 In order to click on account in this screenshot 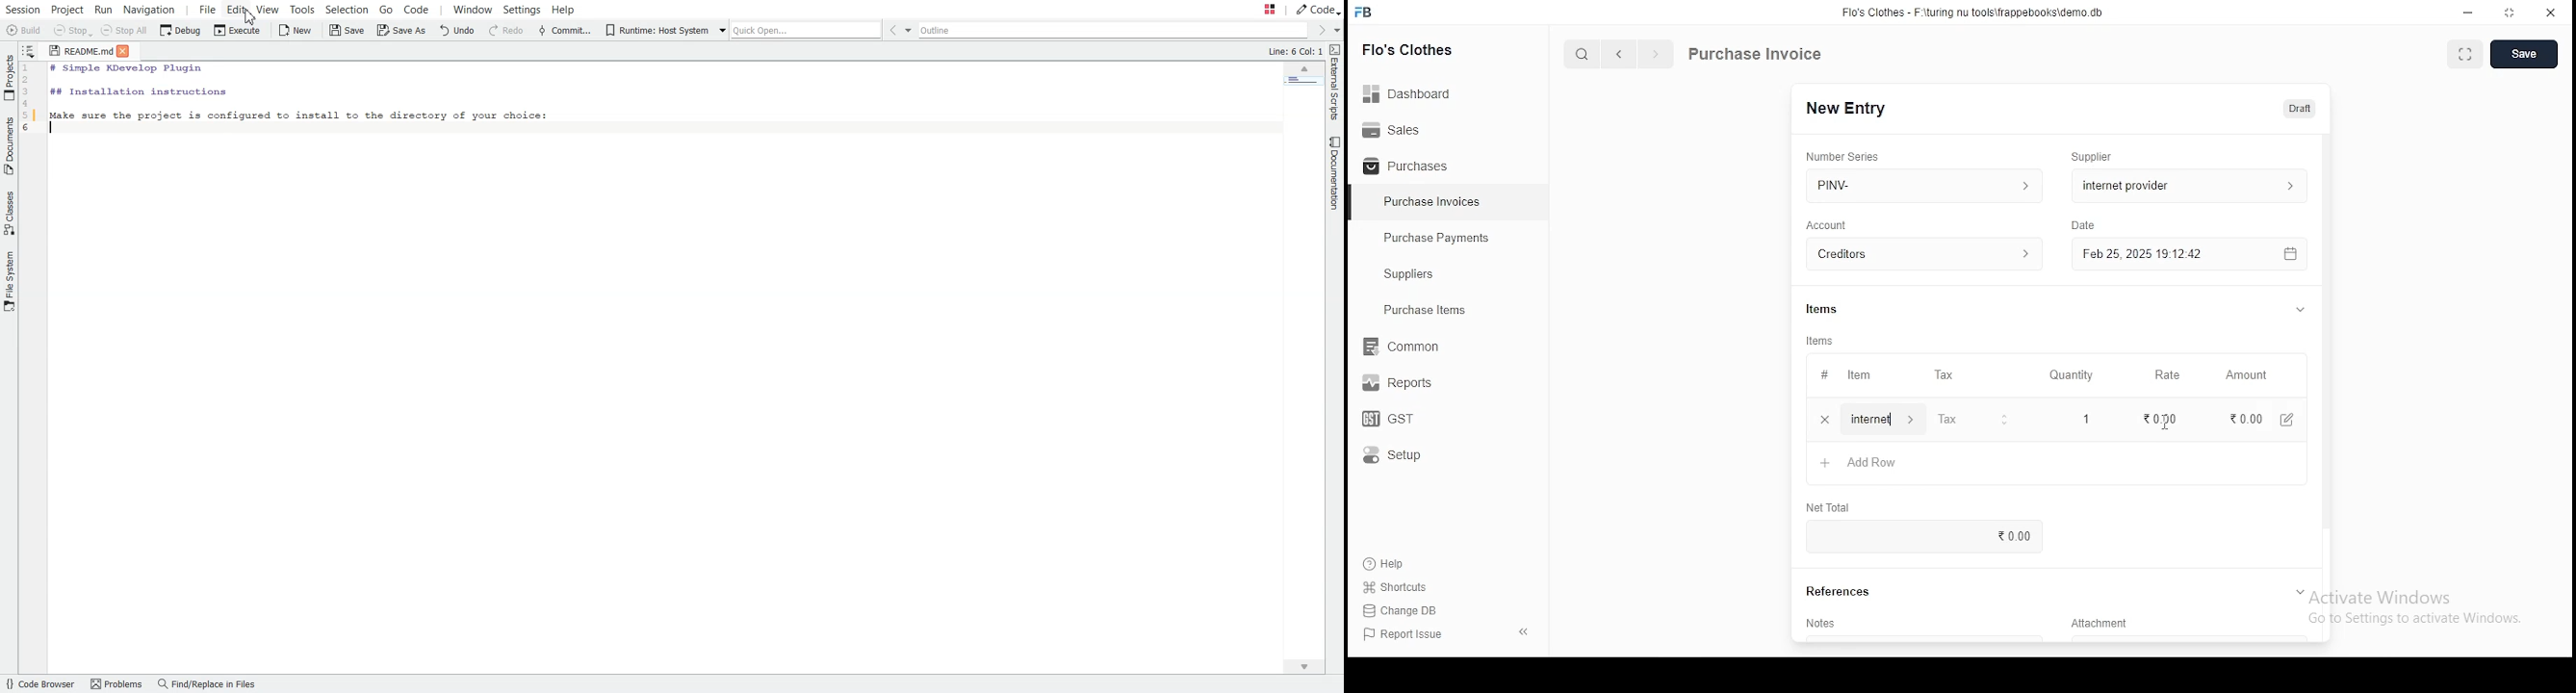, I will do `click(1827, 225)`.